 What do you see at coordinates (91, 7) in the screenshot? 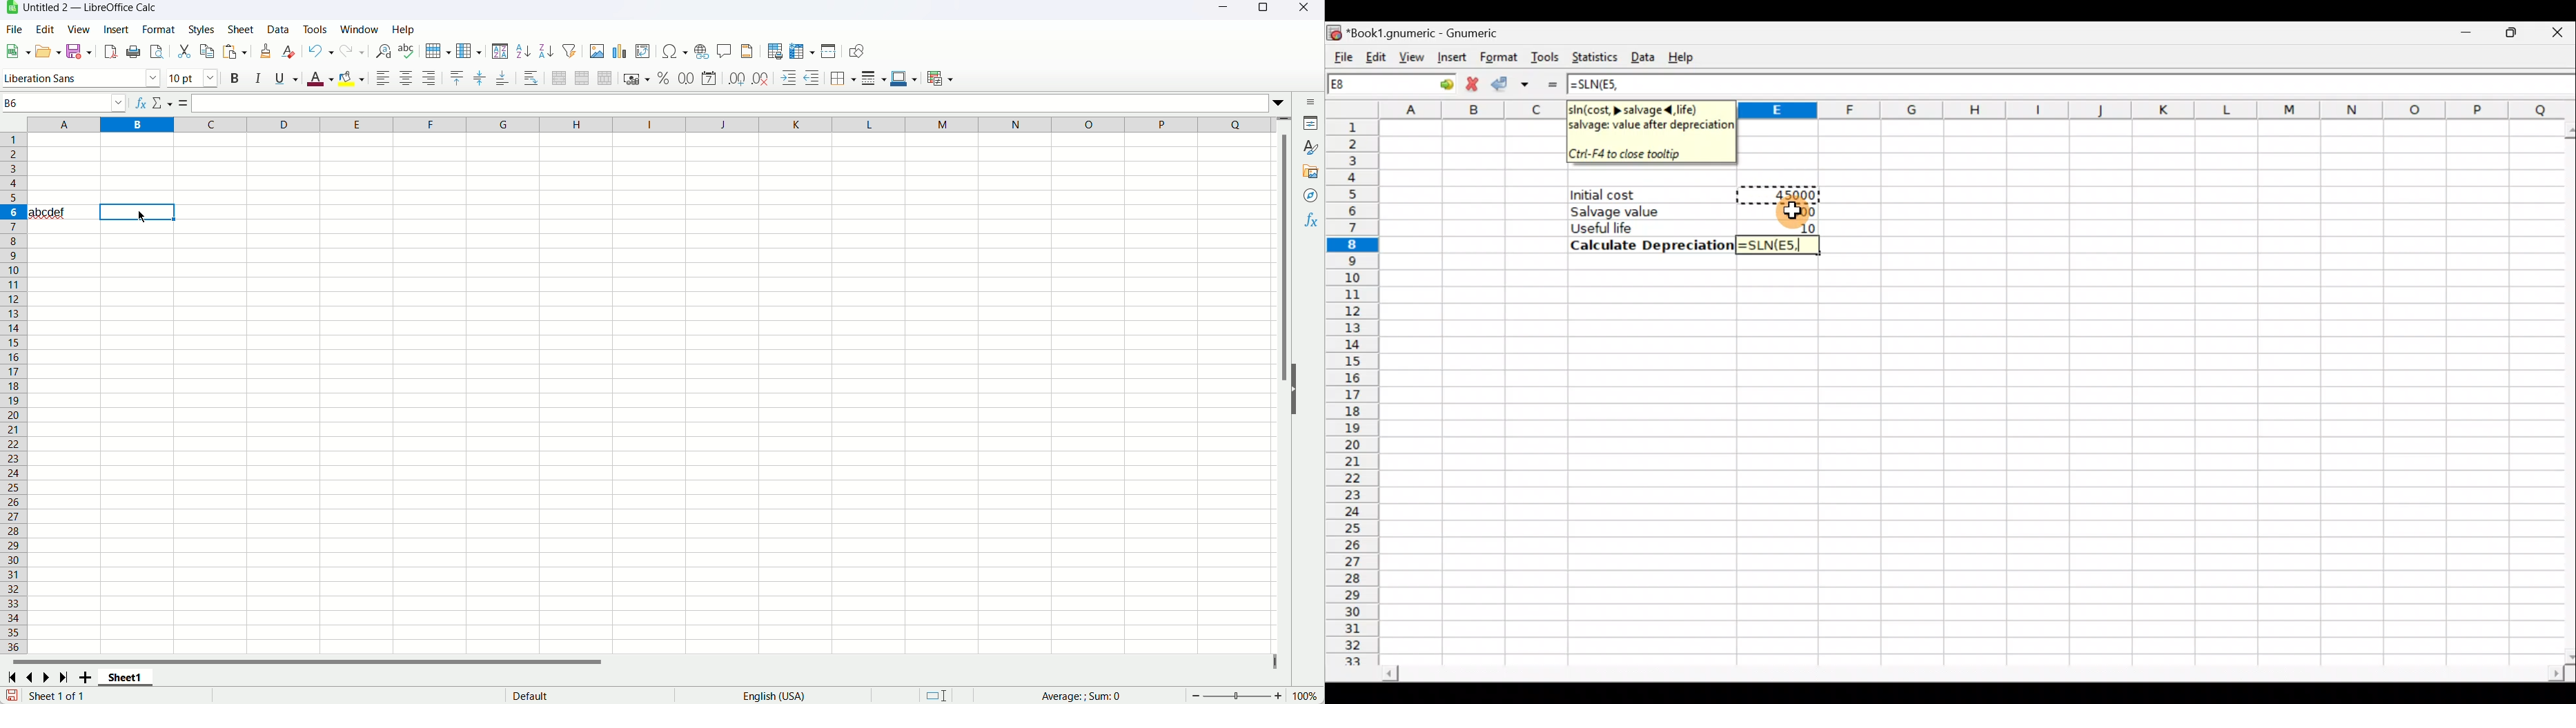
I see `UNTITLED2-LIBREOFFICE CALC` at bounding box center [91, 7].